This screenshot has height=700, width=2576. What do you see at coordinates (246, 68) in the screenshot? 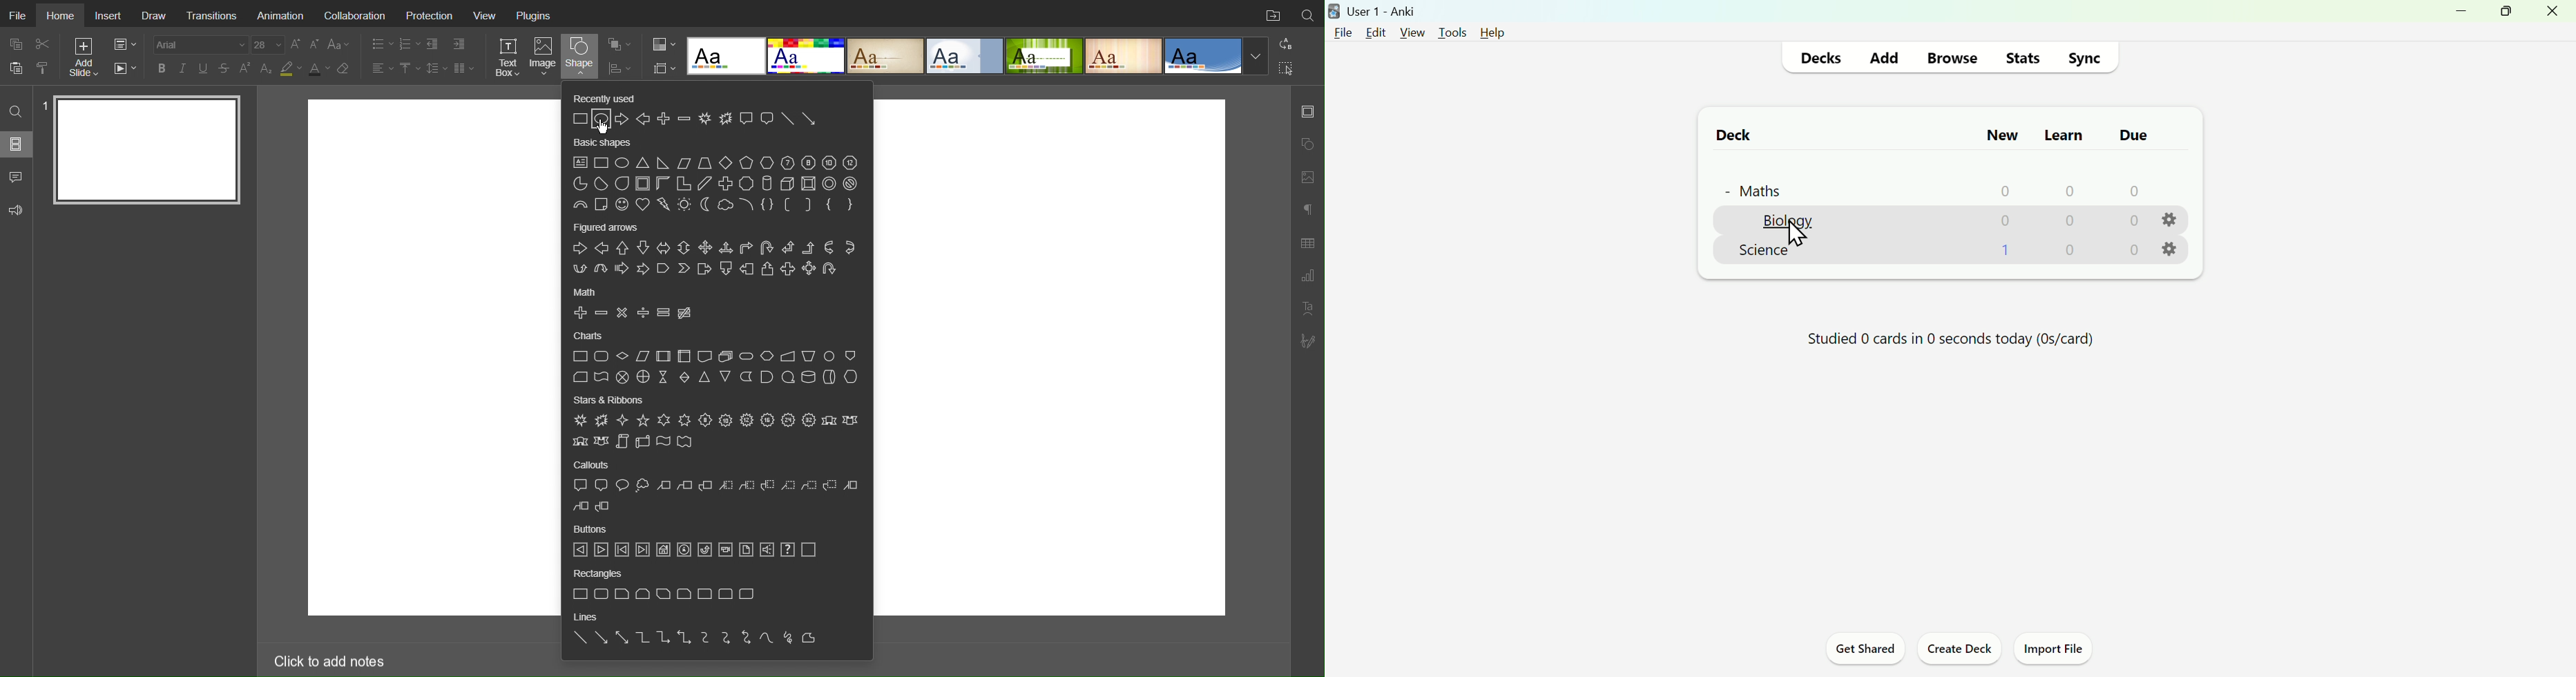
I see `Superscript` at bounding box center [246, 68].